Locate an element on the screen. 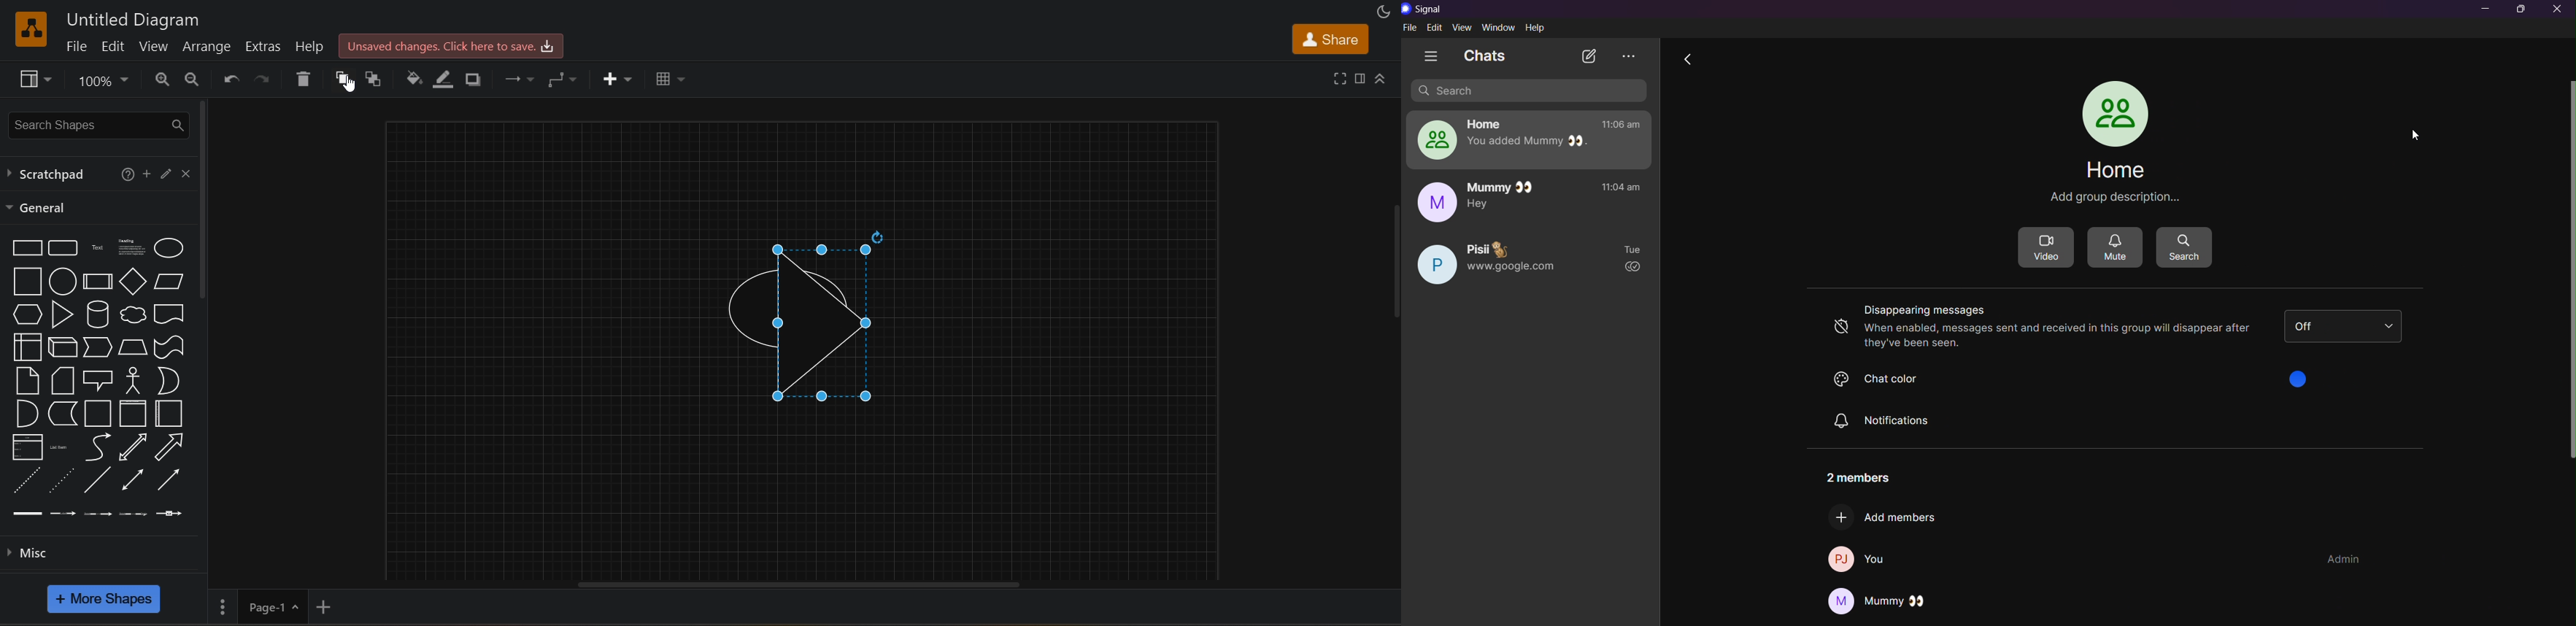 The height and width of the screenshot is (644, 2576). home group chat is located at coordinates (1526, 139).